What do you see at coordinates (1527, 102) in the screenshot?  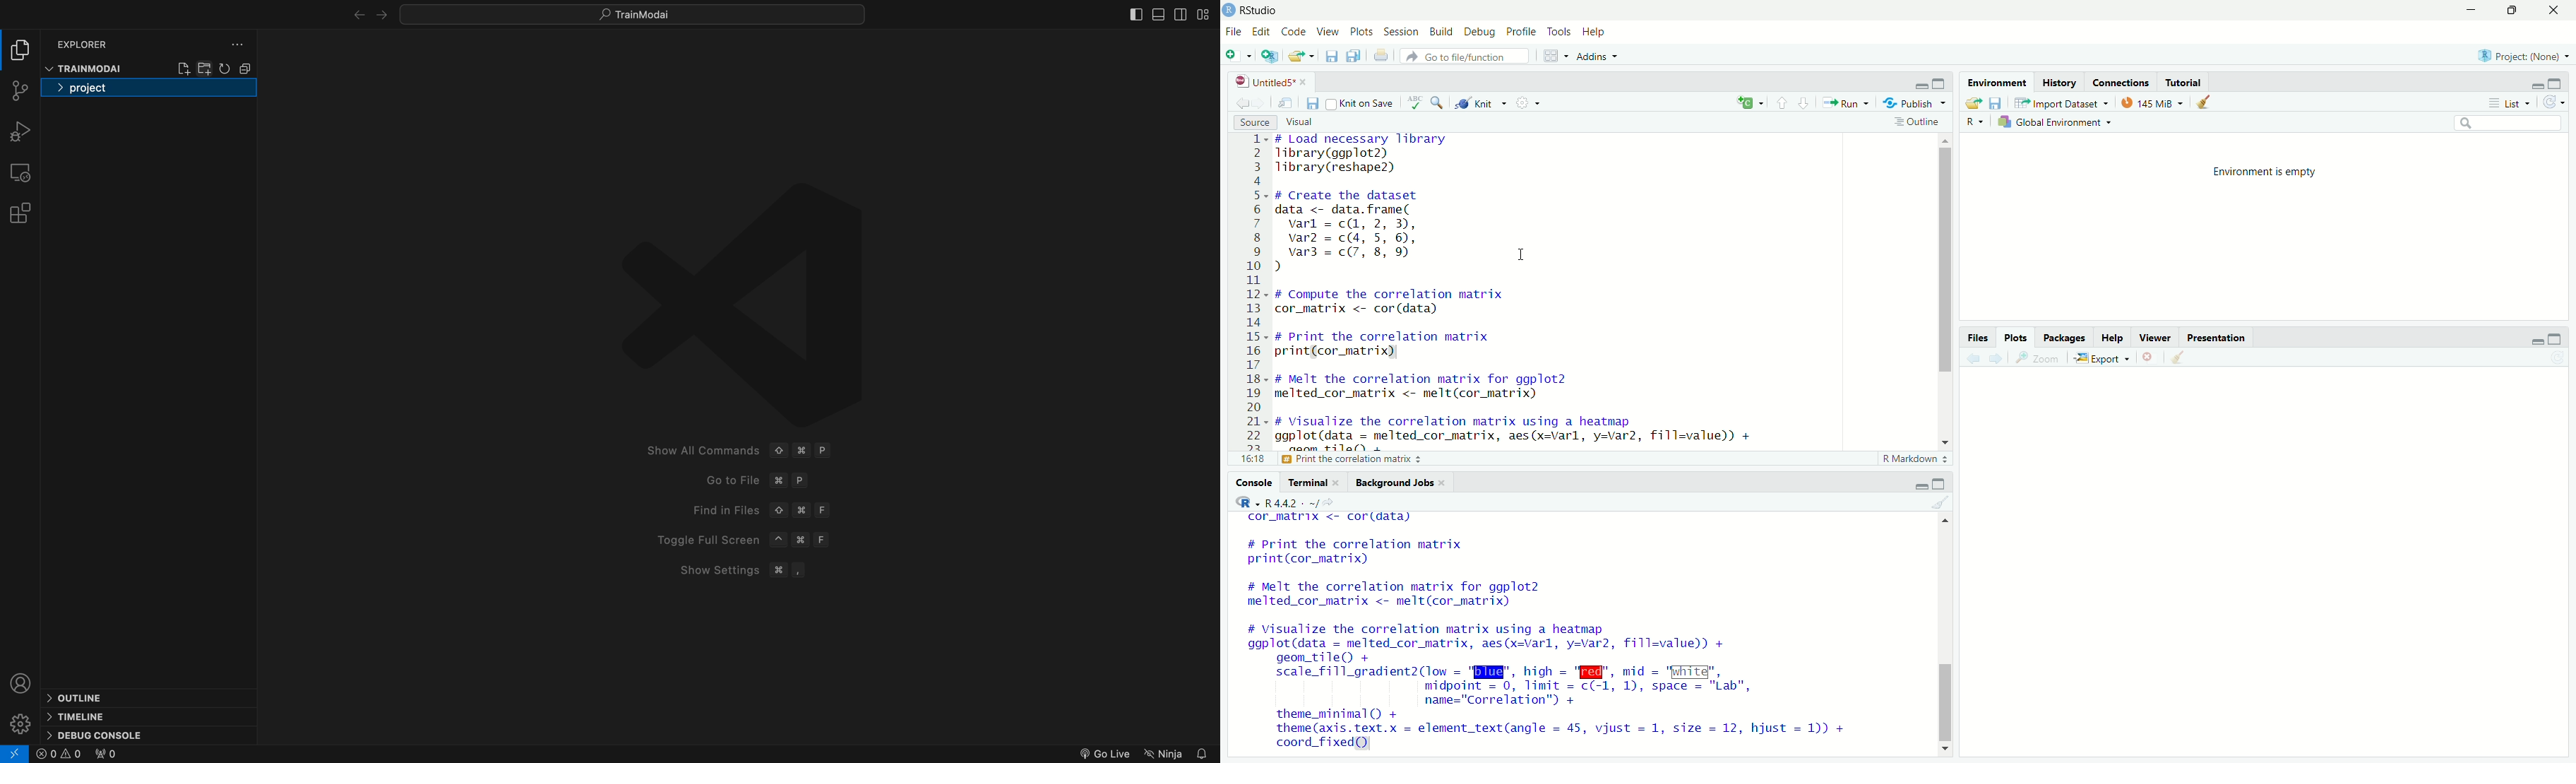 I see `settings` at bounding box center [1527, 102].